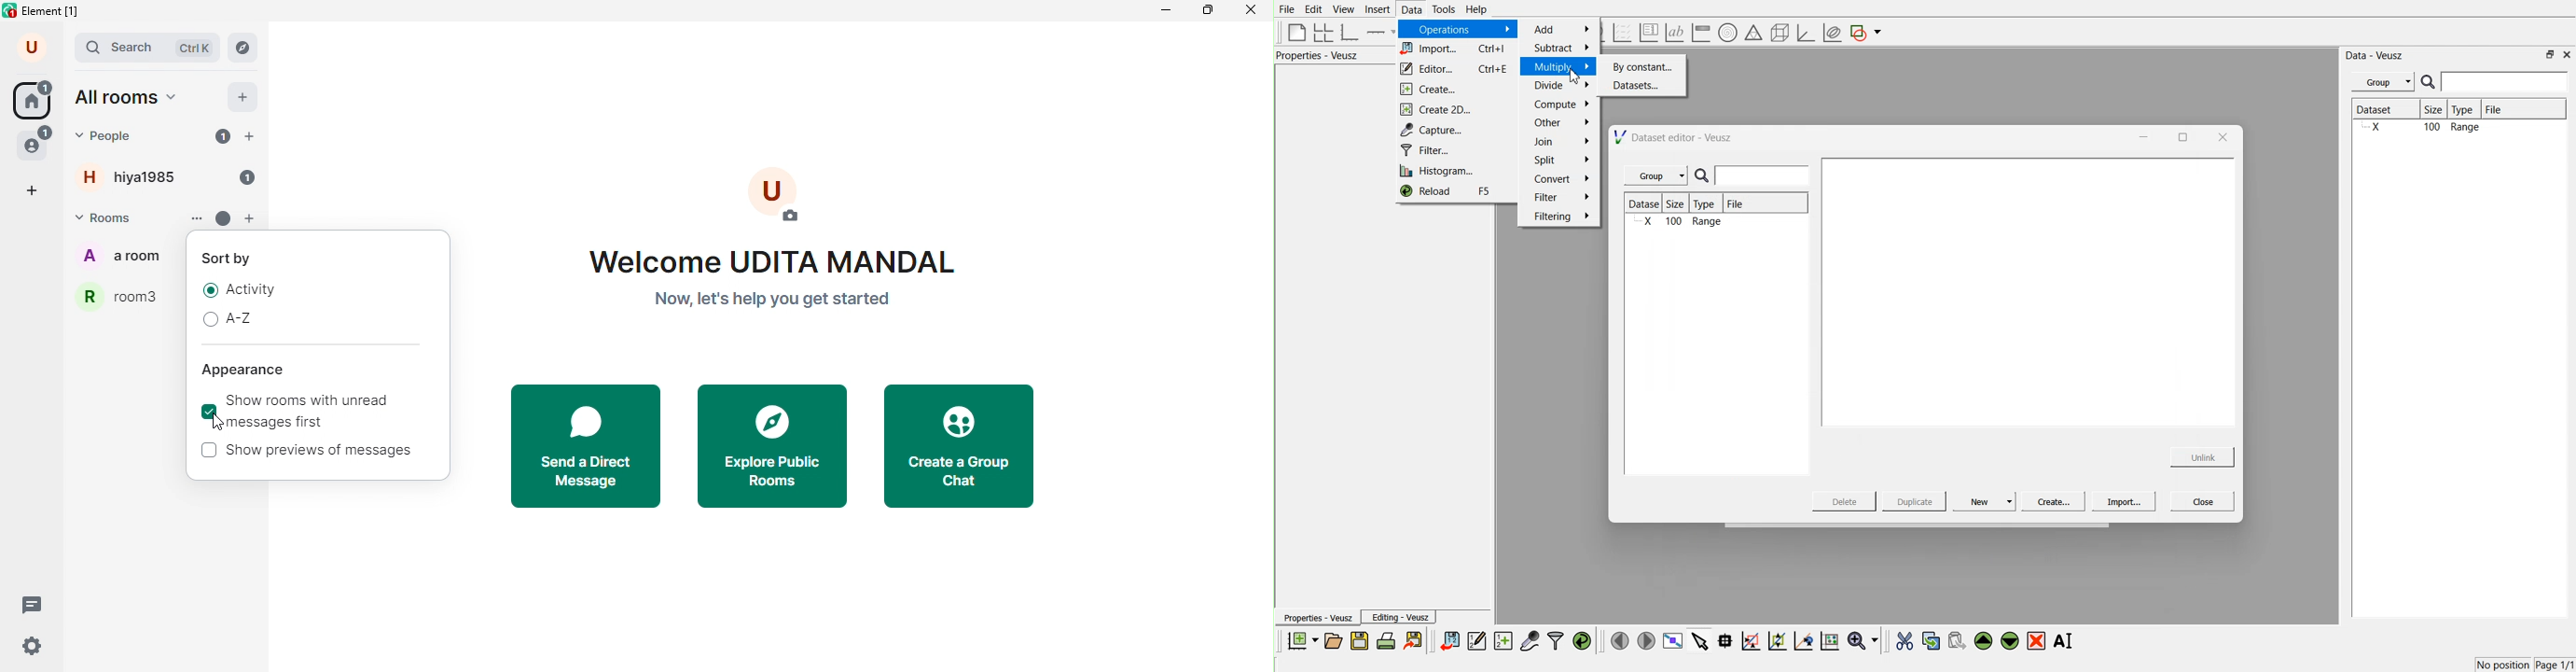 The image size is (2576, 672). What do you see at coordinates (1351, 32) in the screenshot?
I see `base graphs` at bounding box center [1351, 32].